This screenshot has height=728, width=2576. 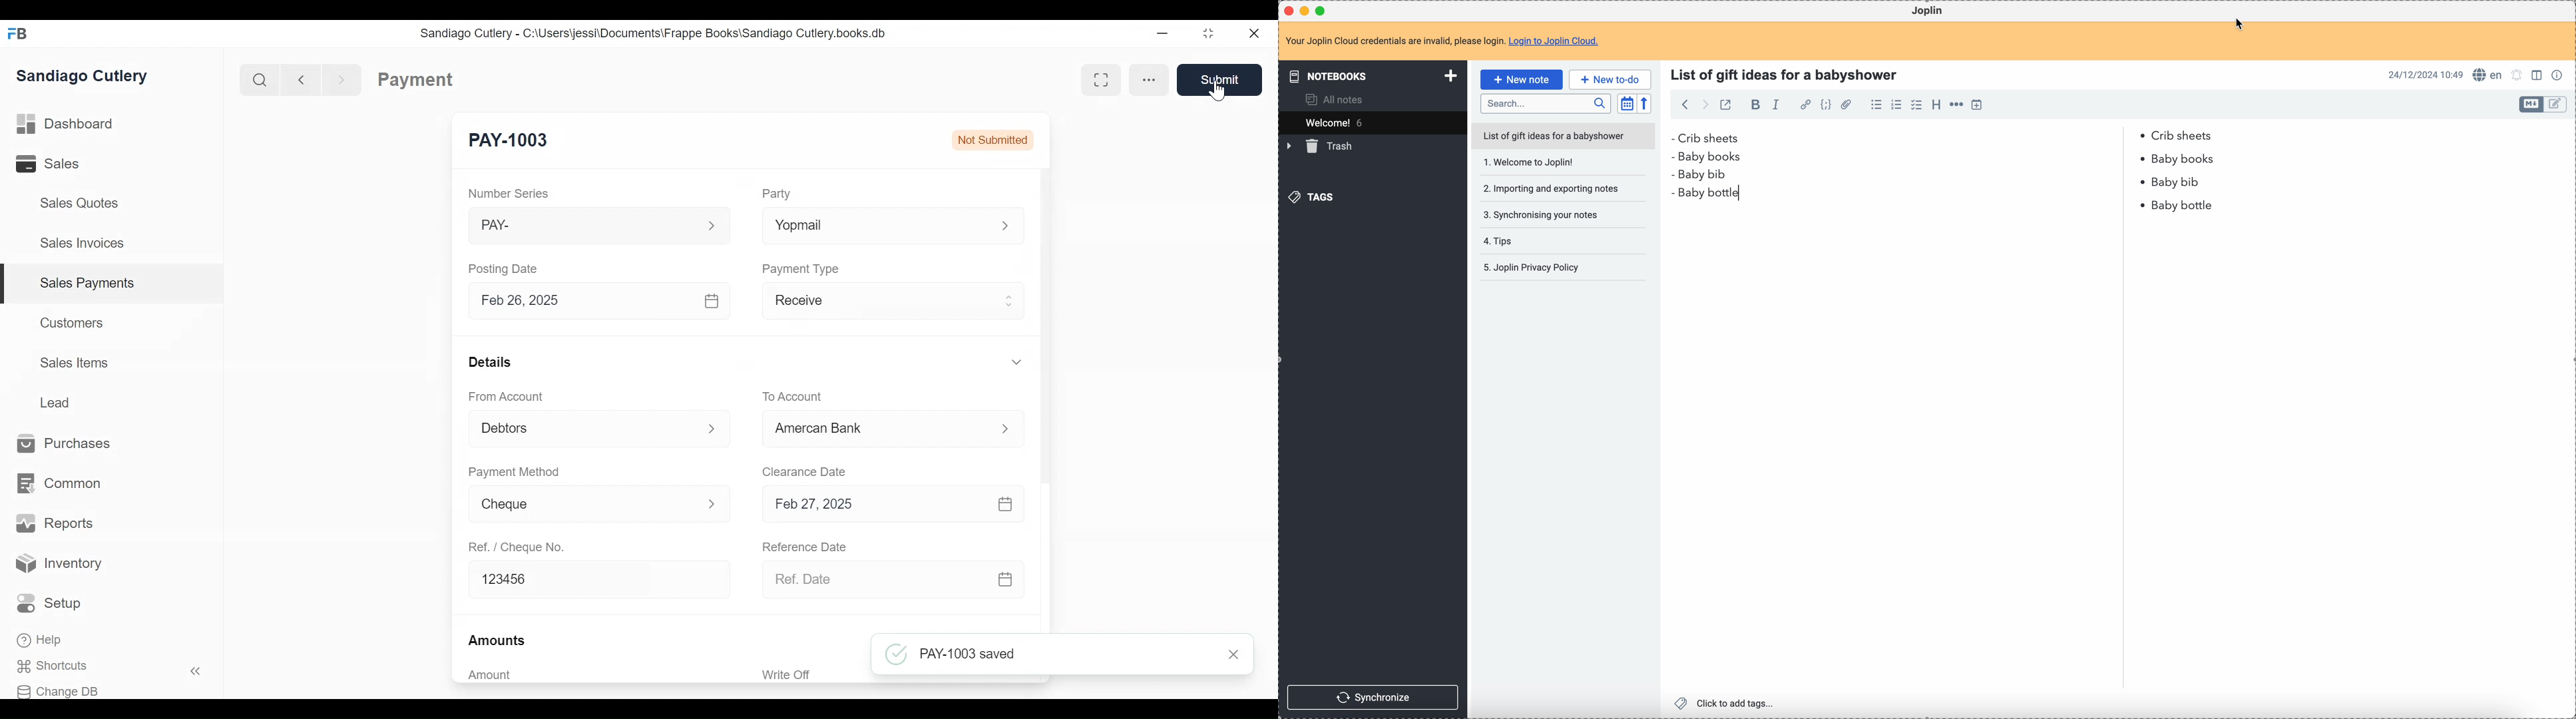 What do you see at coordinates (1288, 11) in the screenshot?
I see `close Joplin` at bounding box center [1288, 11].